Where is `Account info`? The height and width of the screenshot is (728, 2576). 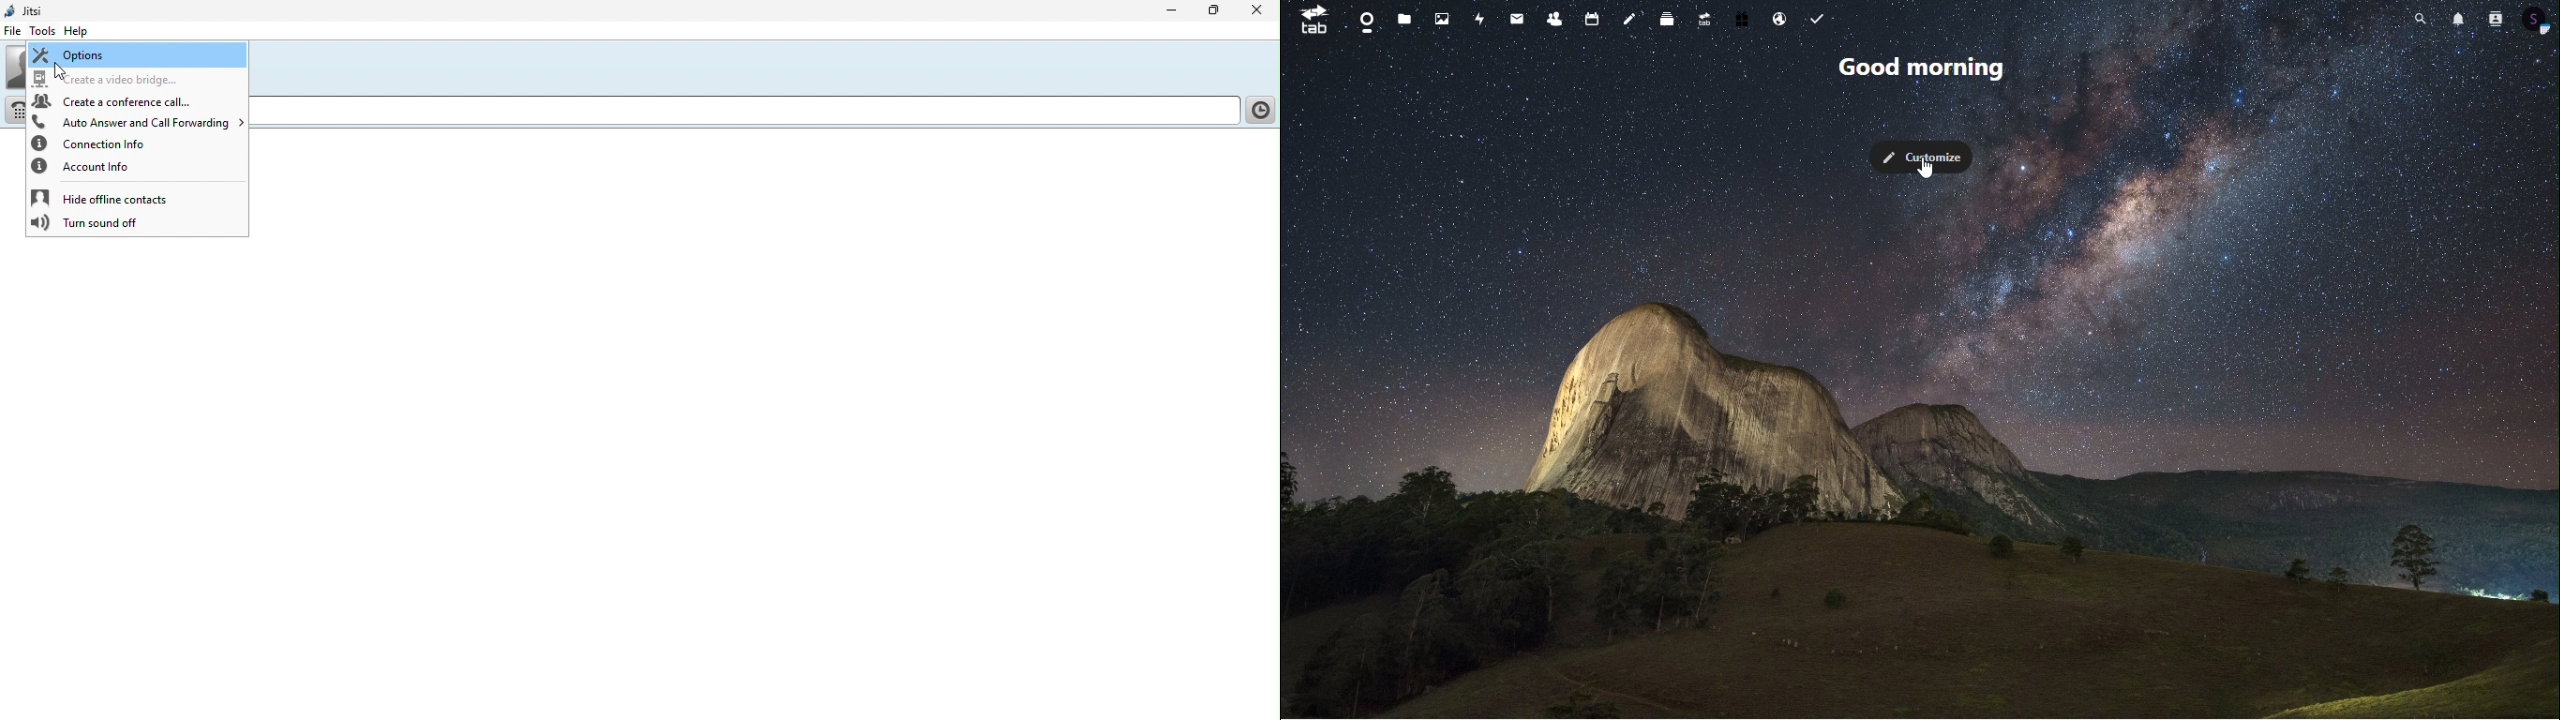 Account info is located at coordinates (88, 166).